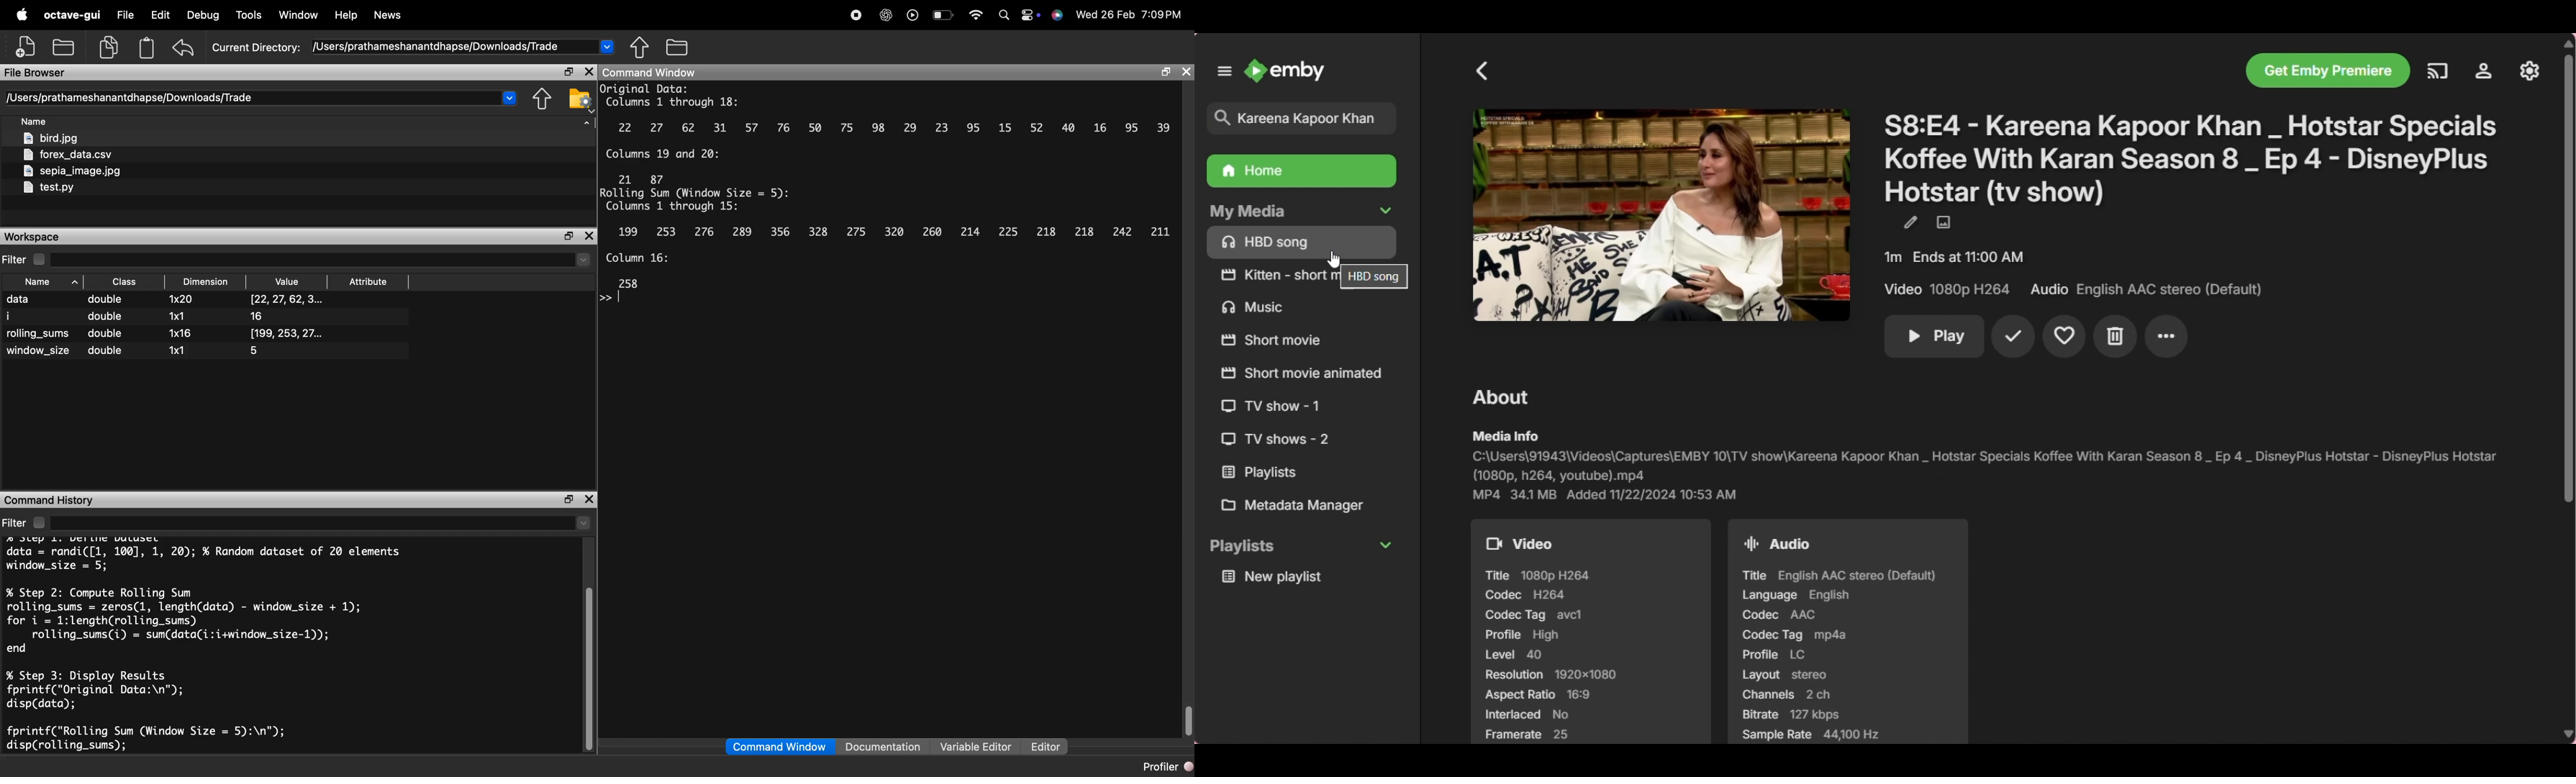 The width and height of the screenshot is (2576, 784). What do you see at coordinates (1300, 546) in the screenshot?
I see `Collapse Playlists` at bounding box center [1300, 546].